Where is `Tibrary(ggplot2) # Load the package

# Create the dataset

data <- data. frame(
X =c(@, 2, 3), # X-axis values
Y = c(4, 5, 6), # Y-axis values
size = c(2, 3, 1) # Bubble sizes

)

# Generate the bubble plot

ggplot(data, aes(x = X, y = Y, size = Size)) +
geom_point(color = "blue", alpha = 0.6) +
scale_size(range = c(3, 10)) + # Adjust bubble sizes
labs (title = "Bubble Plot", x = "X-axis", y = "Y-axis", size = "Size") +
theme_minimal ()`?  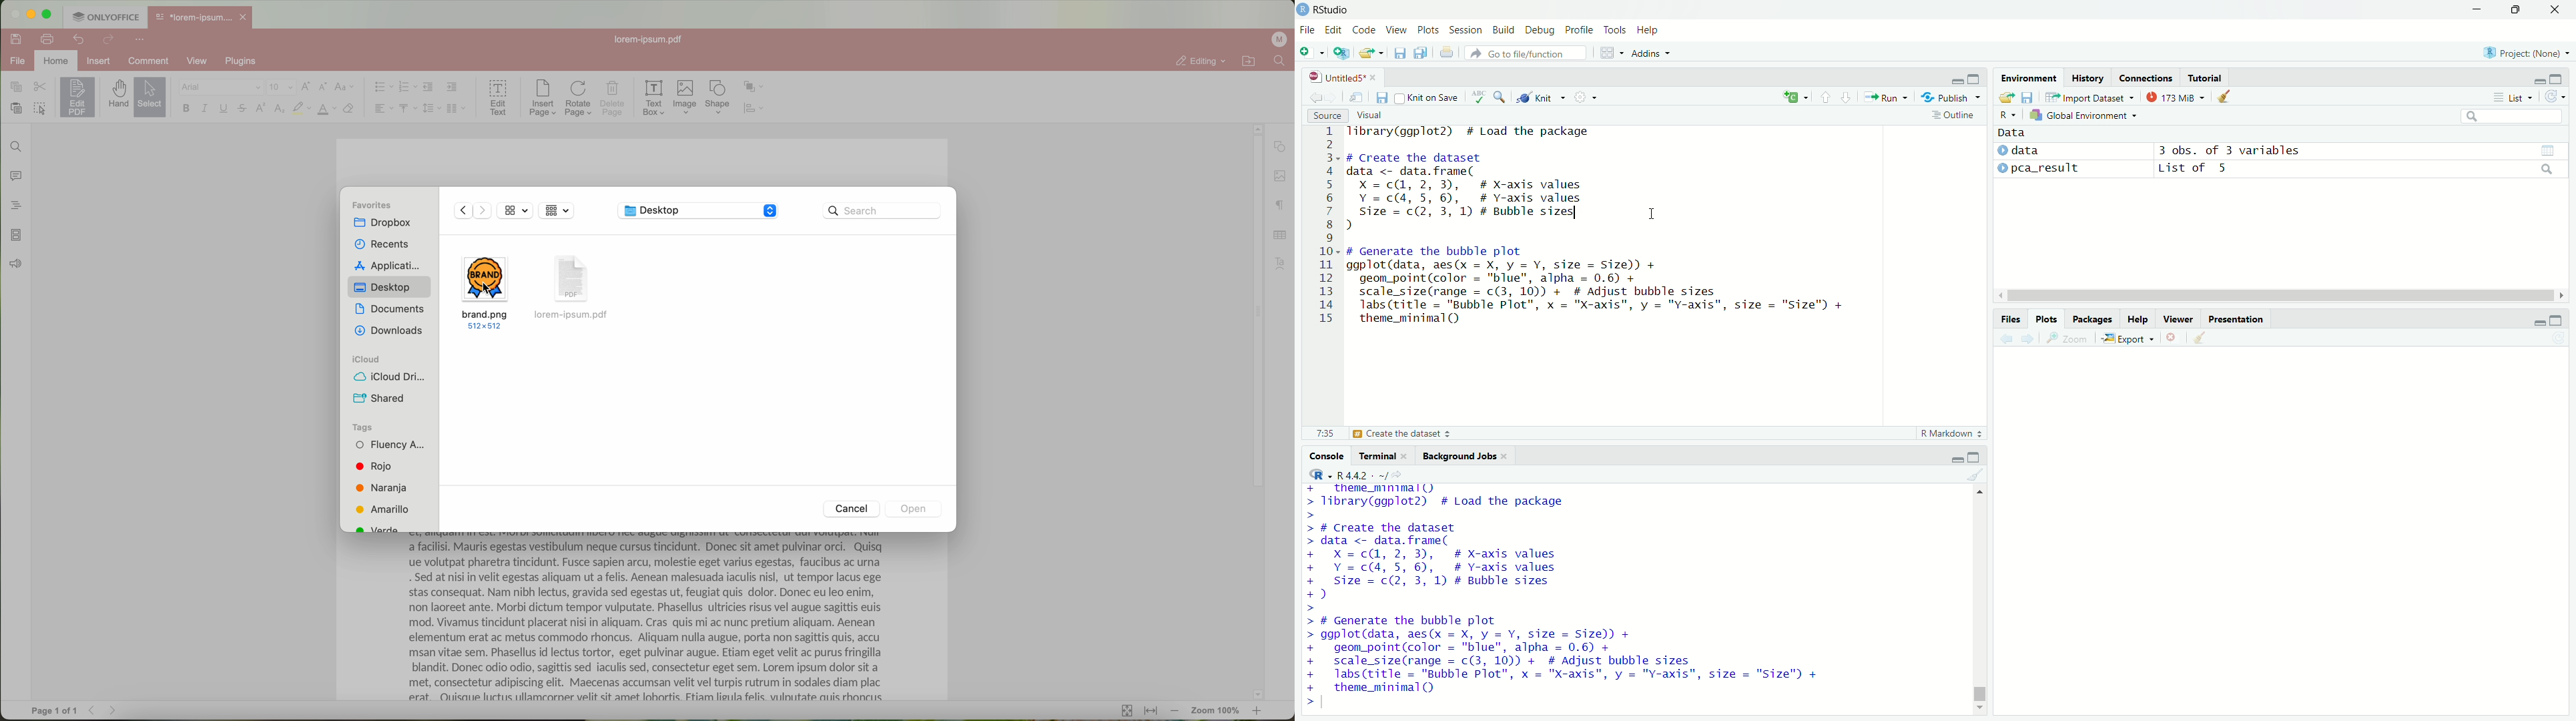 Tibrary(ggplot2) # Load the package

# Create the dataset

data <- data. frame(
X =c(@, 2, 3), # X-axis values
Y = c(4, 5, 6), # Y-axis values
size = c(2, 3, 1) # Bubble sizes

)

# Generate the bubble plot

ggplot(data, aes(x = X, y = Y, size = Size)) +
geom_point(color = "blue", alpha = 0.6) +
scale_size(range = c(3, 10)) + # Adjust bubble sizes
labs (title = "Bubble Plot", x = "X-axis", y = "Y-axis", size = "Size") +
theme_minimal () is located at coordinates (1565, 596).